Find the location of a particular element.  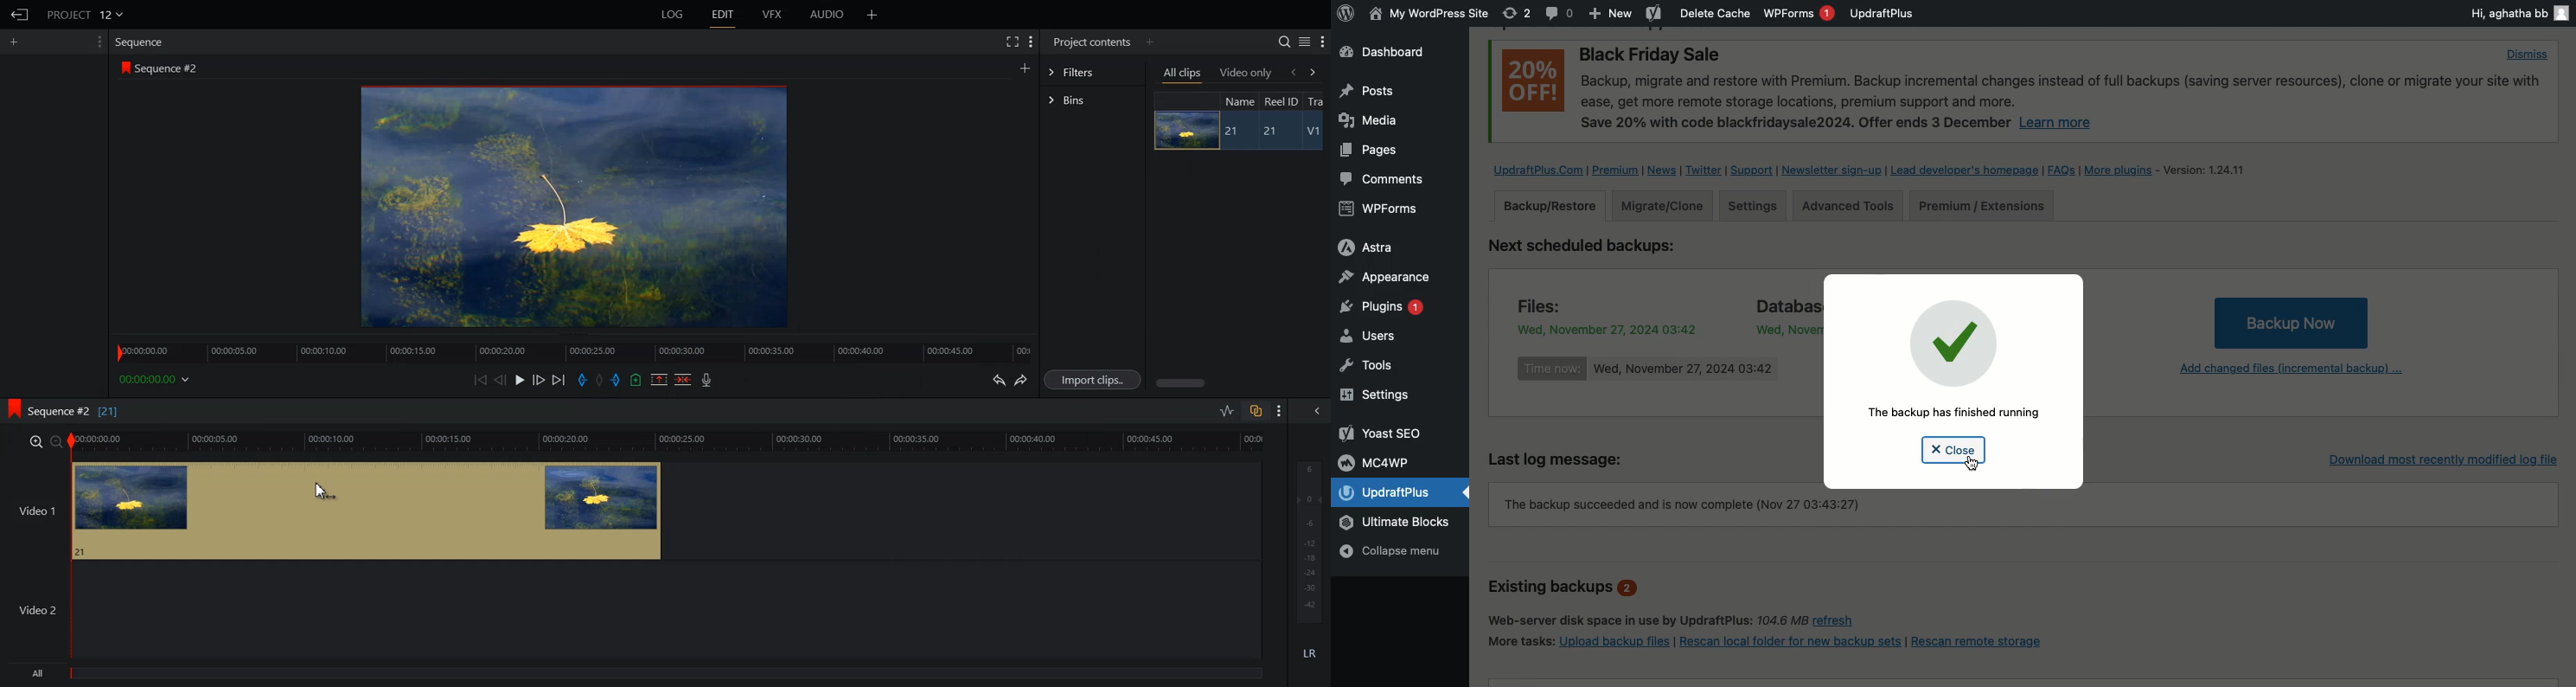

Upload backup files is located at coordinates (1615, 644).